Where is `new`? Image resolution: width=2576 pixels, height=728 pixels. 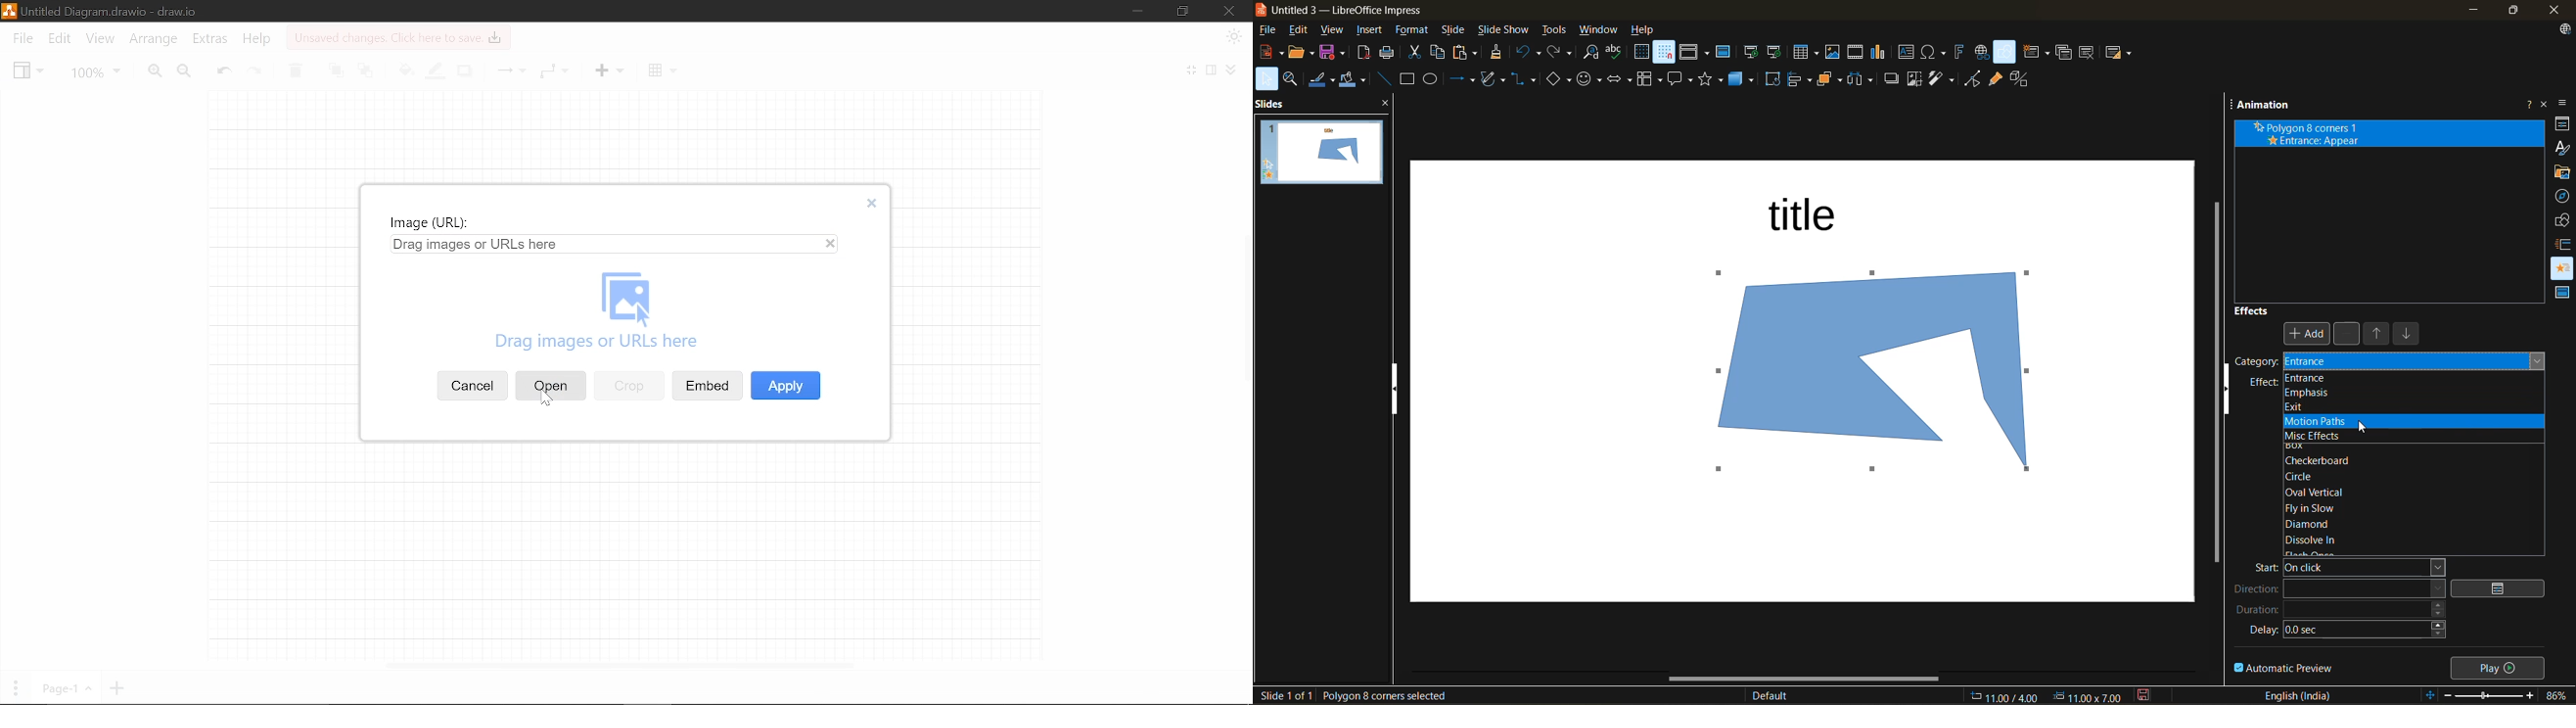
new is located at coordinates (1269, 52).